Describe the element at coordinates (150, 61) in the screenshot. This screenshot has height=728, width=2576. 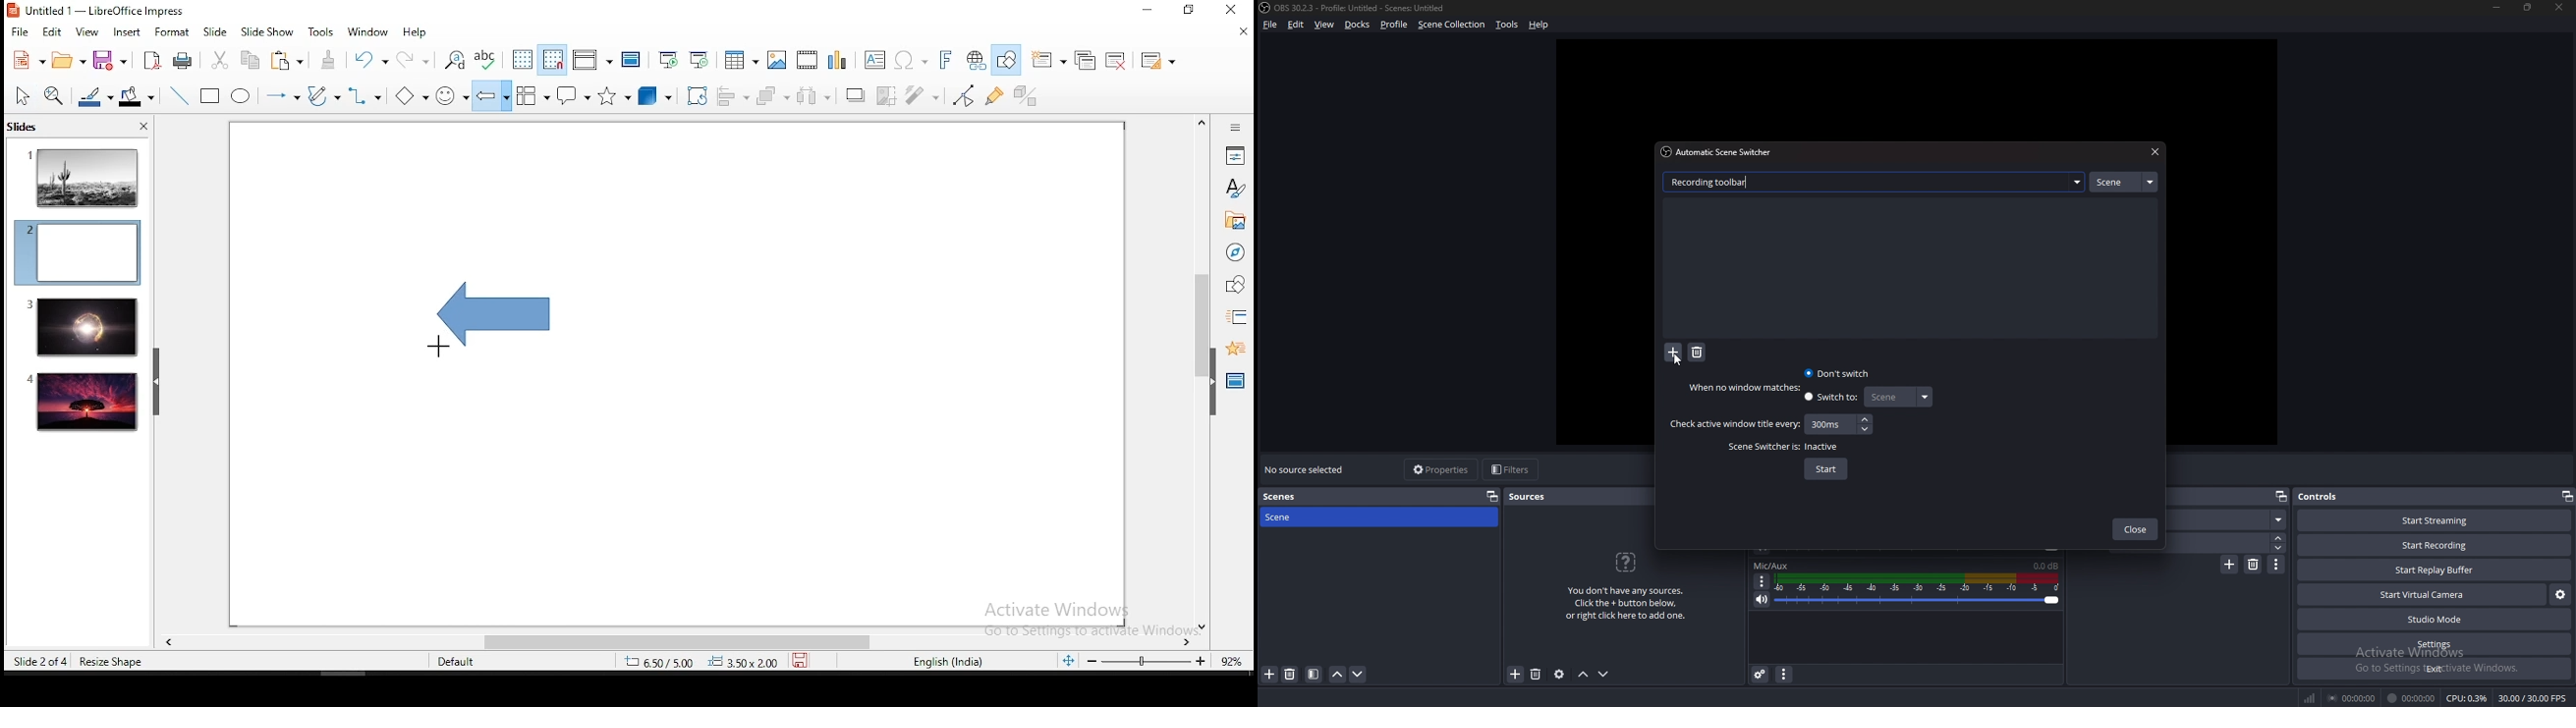
I see `export as pdf` at that location.